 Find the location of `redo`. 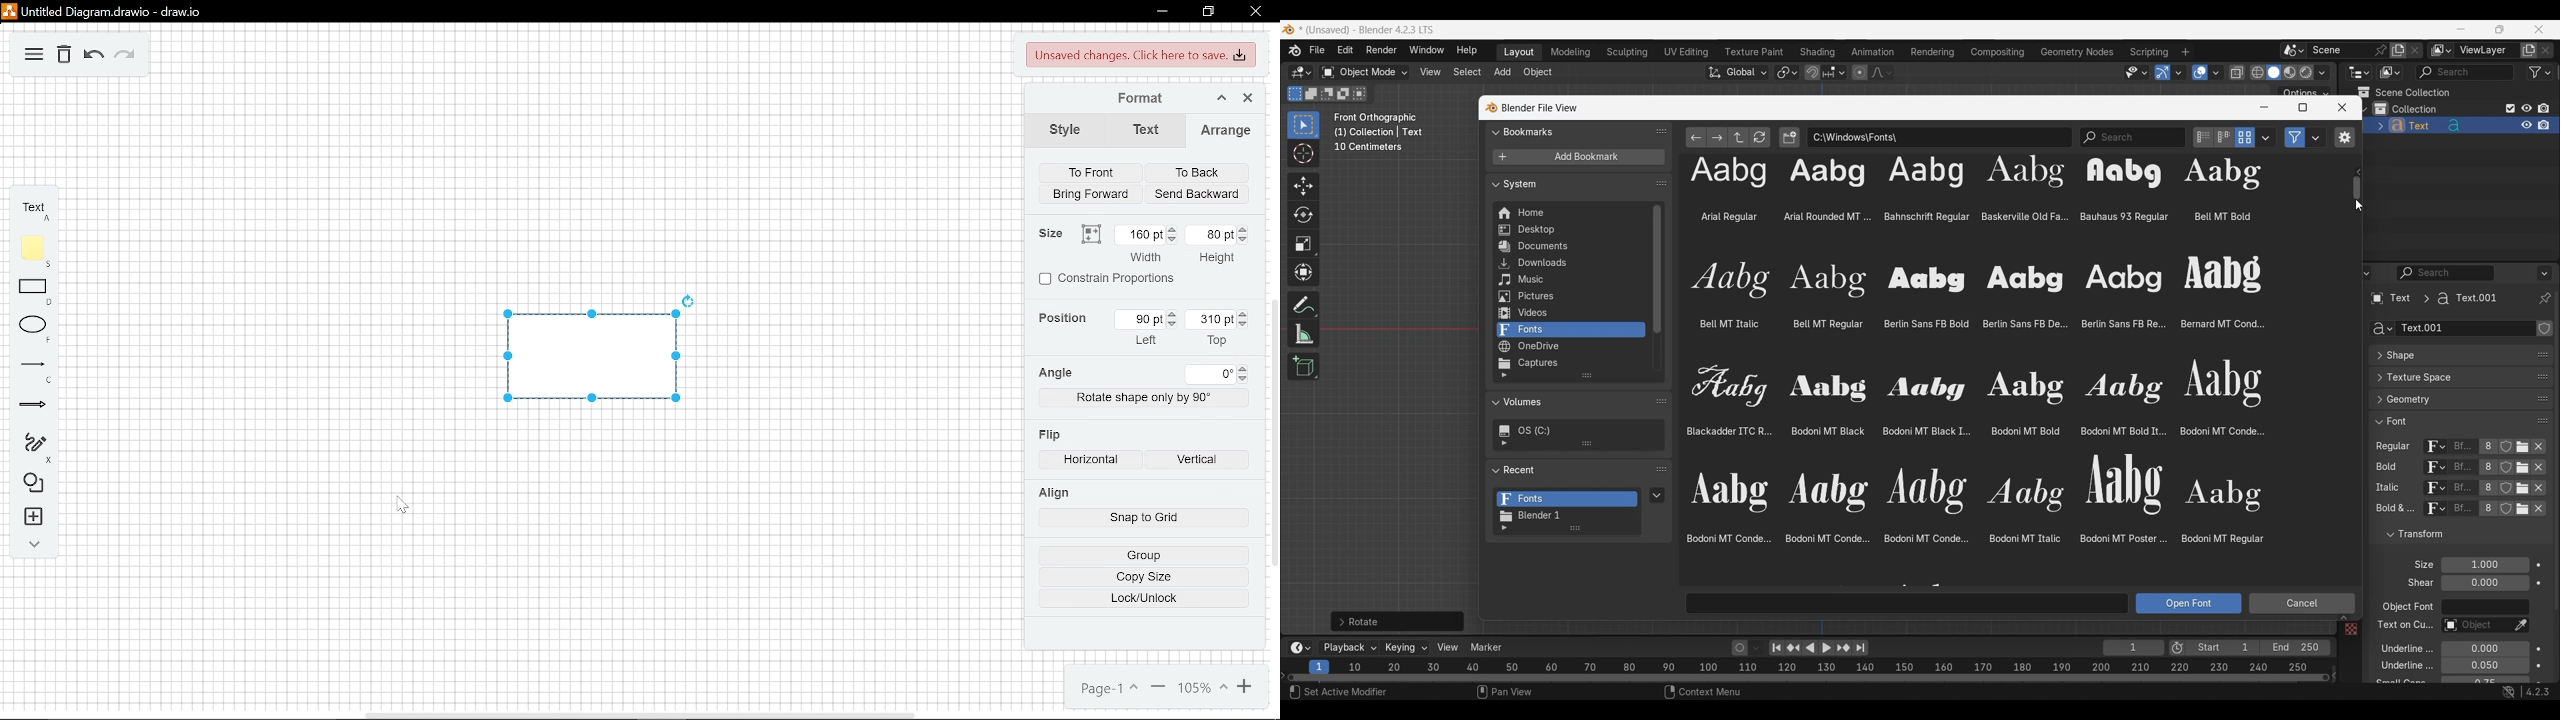

redo is located at coordinates (126, 57).